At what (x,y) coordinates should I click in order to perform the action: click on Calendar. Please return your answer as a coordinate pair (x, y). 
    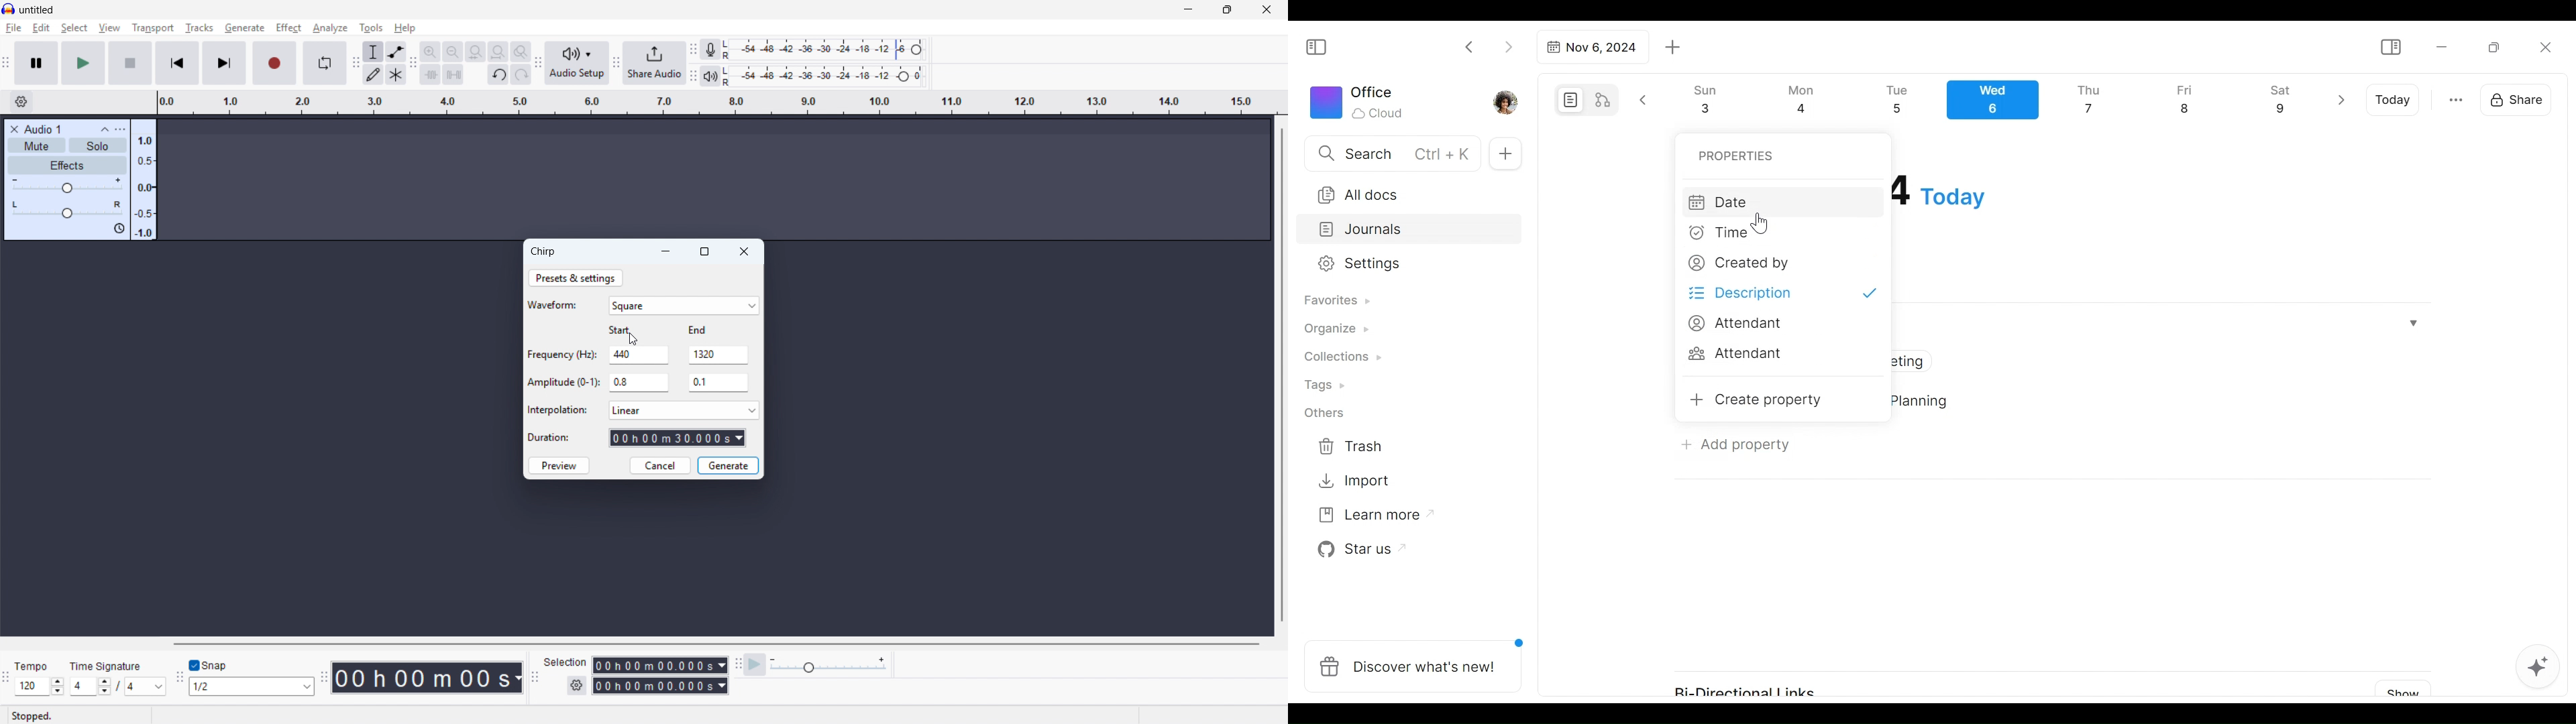
    Looking at the image, I should click on (1998, 103).